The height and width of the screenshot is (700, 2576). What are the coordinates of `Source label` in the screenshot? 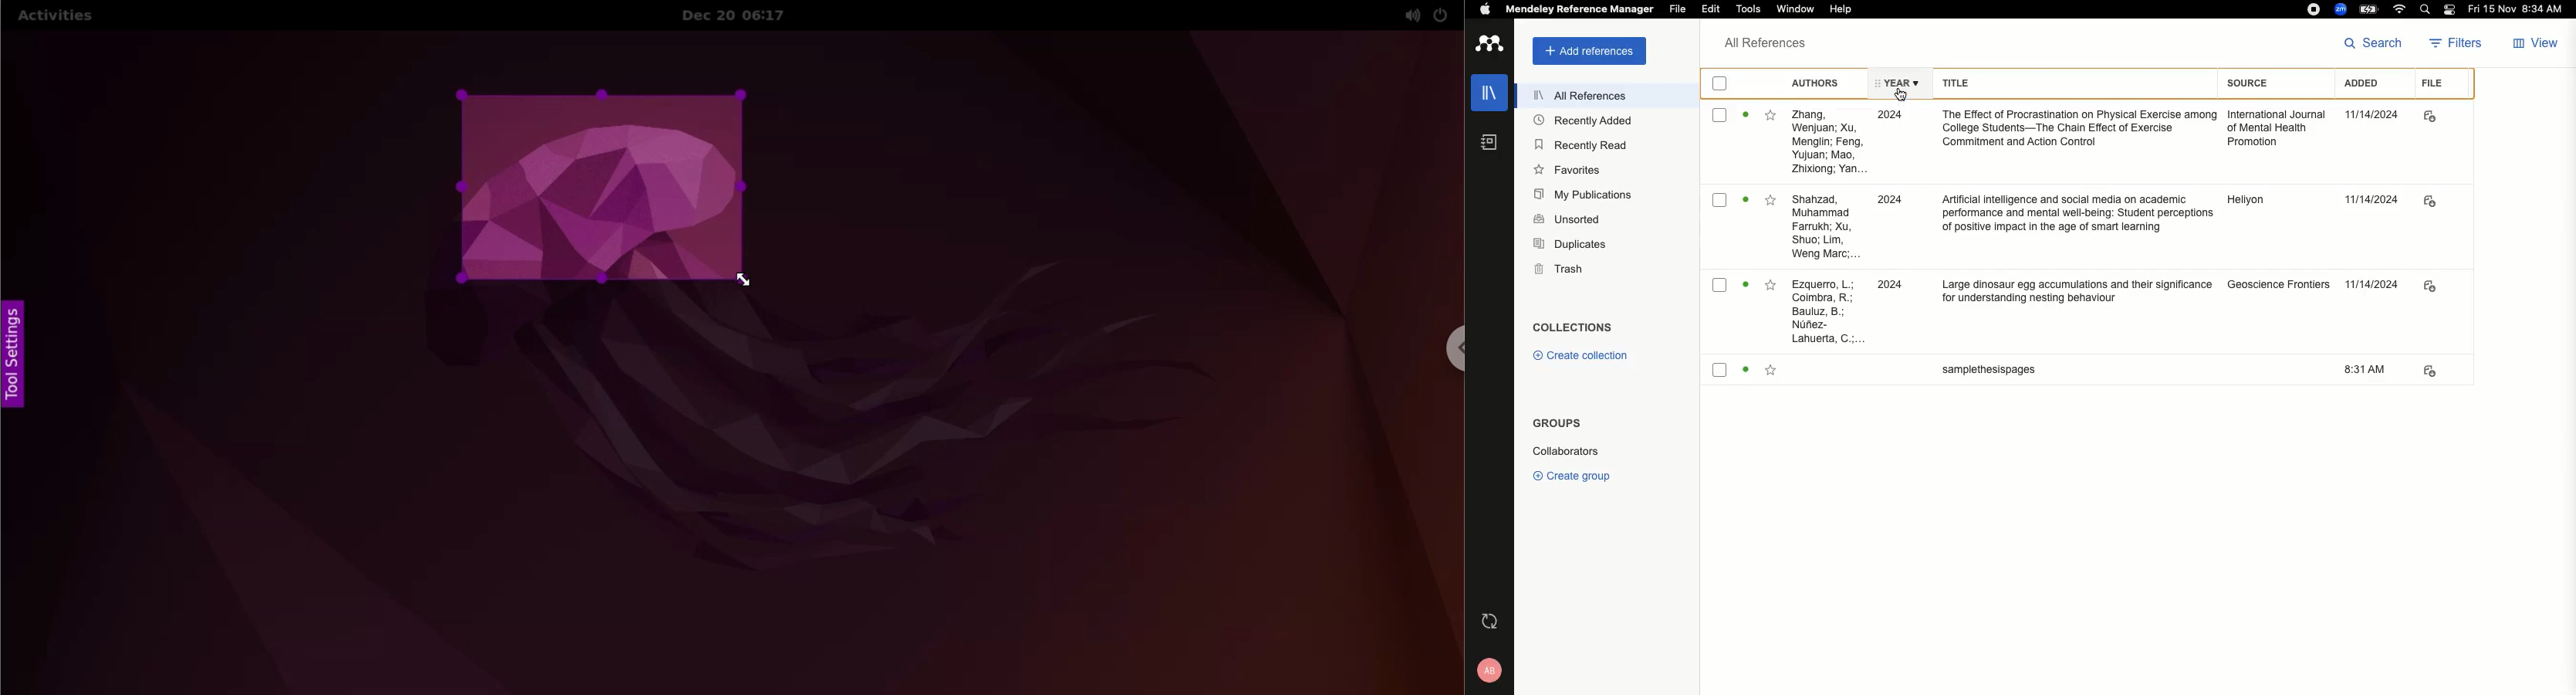 It's located at (2266, 83).